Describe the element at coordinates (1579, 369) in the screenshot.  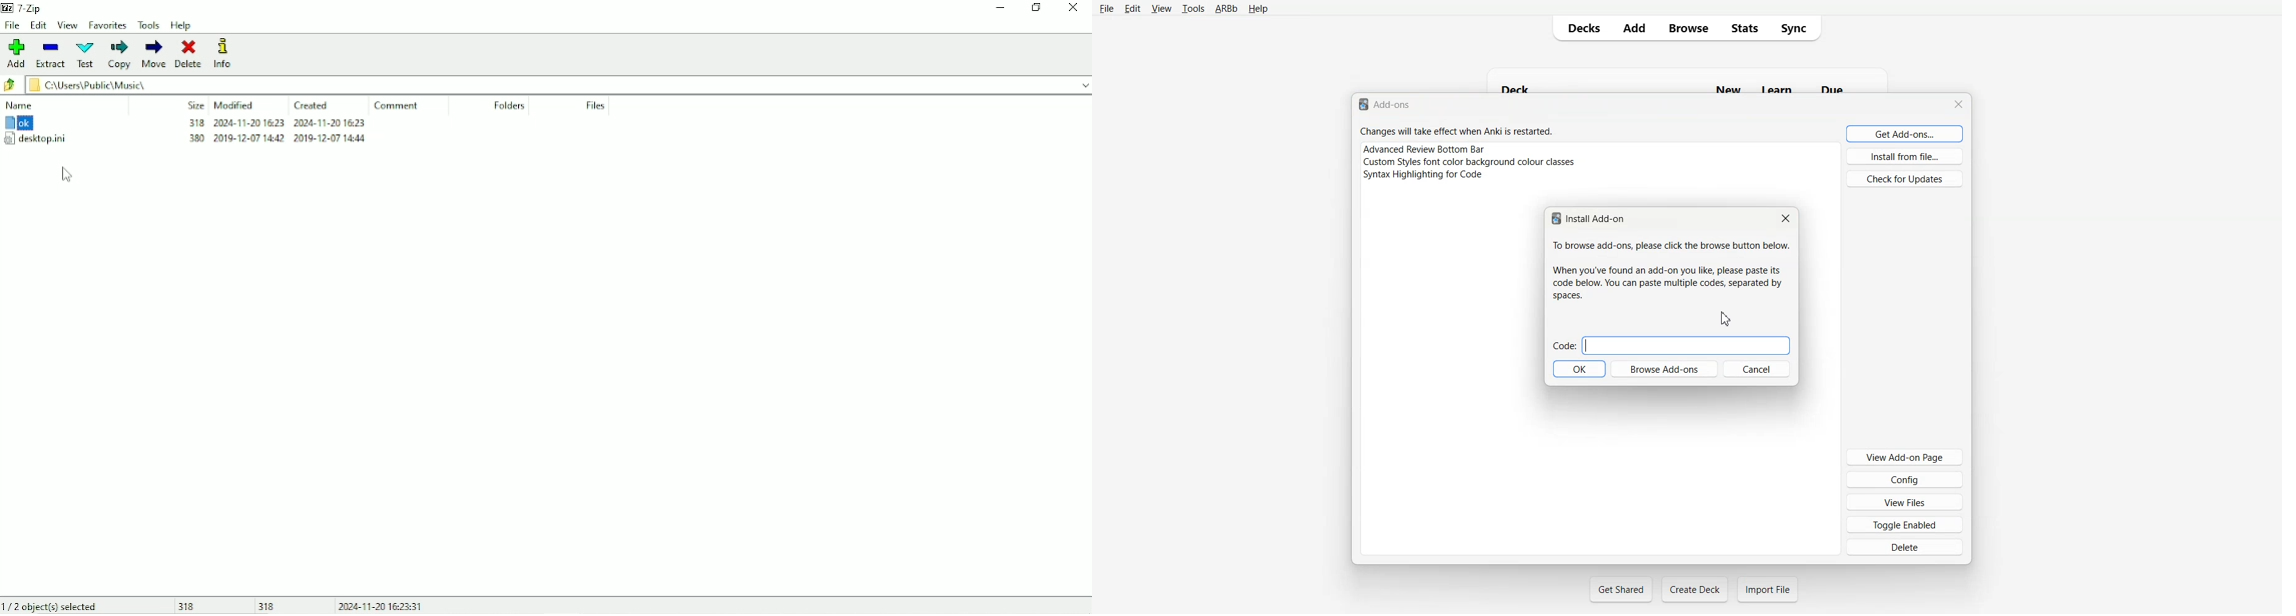
I see `OK` at that location.